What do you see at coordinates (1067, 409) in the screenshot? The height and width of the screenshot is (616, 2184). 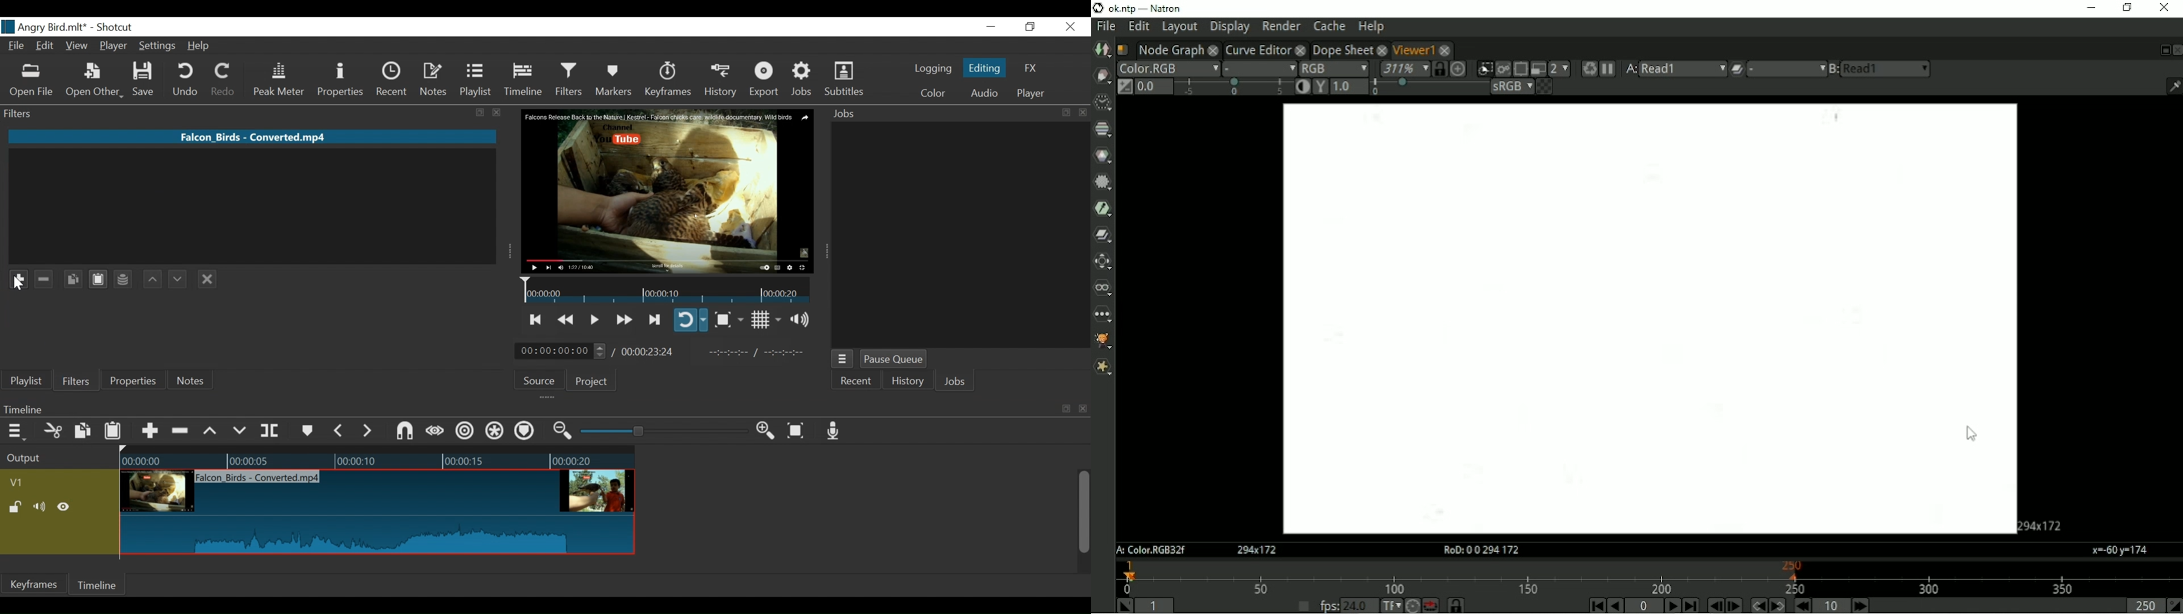 I see `copy` at bounding box center [1067, 409].